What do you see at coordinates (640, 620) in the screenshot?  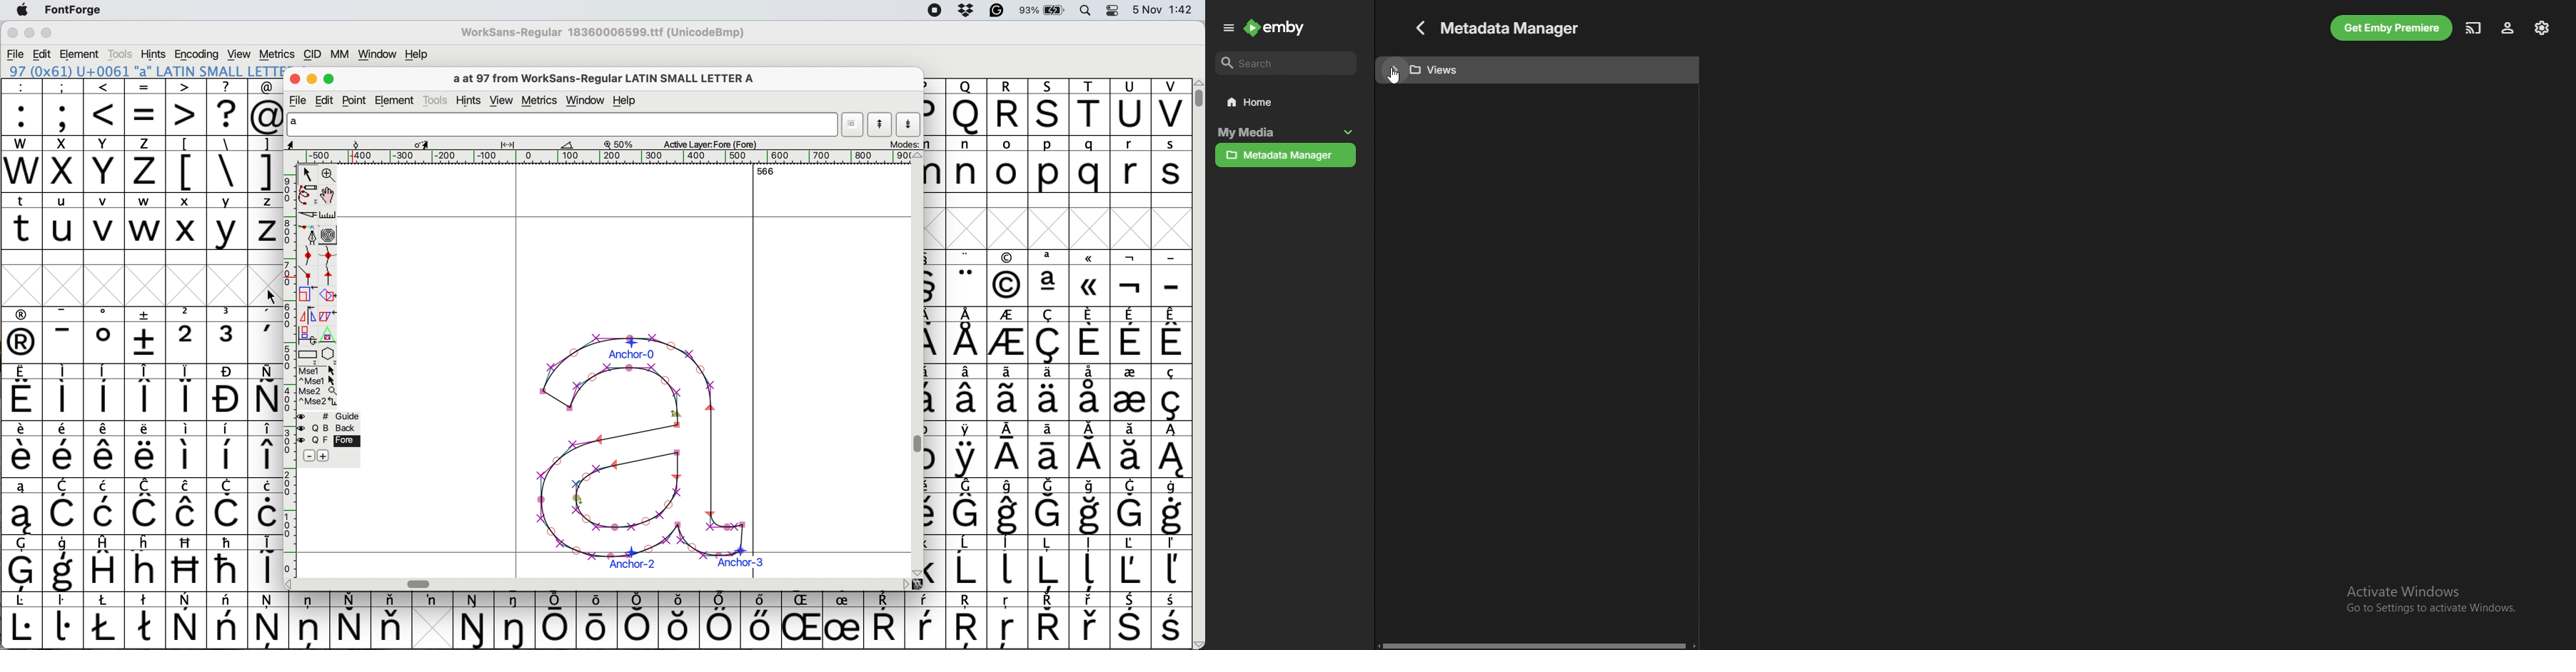 I see `symbol` at bounding box center [640, 620].